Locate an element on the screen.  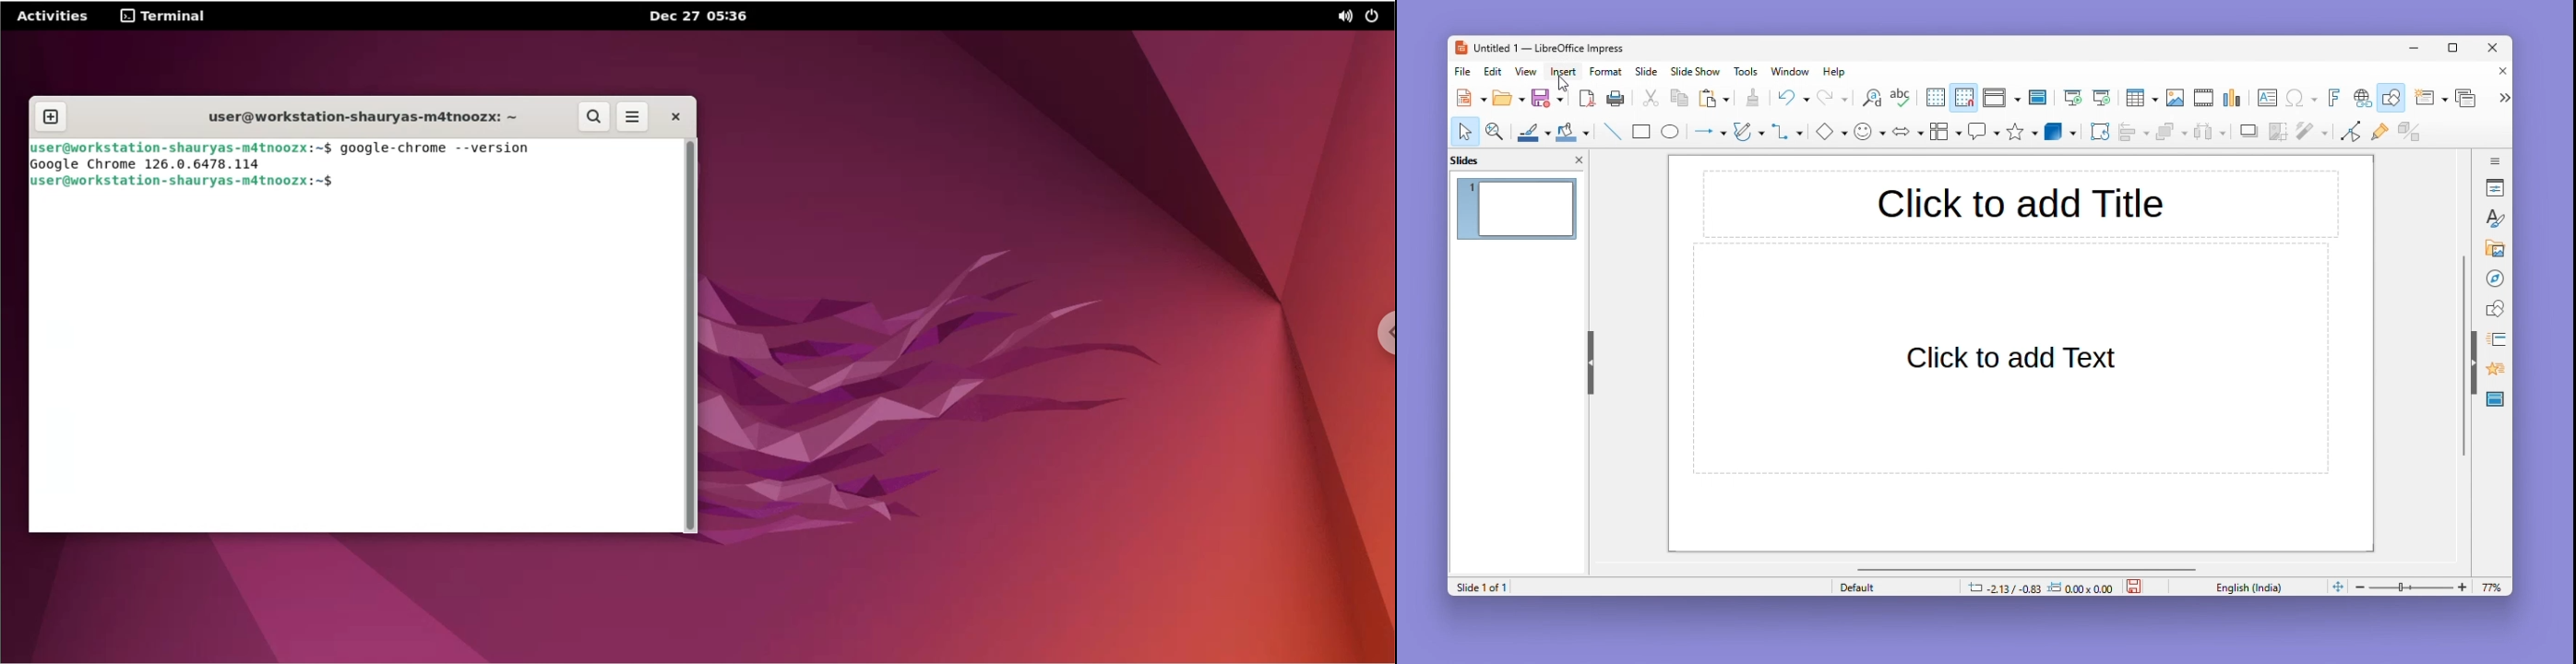
Crop image is located at coordinates (2279, 136).